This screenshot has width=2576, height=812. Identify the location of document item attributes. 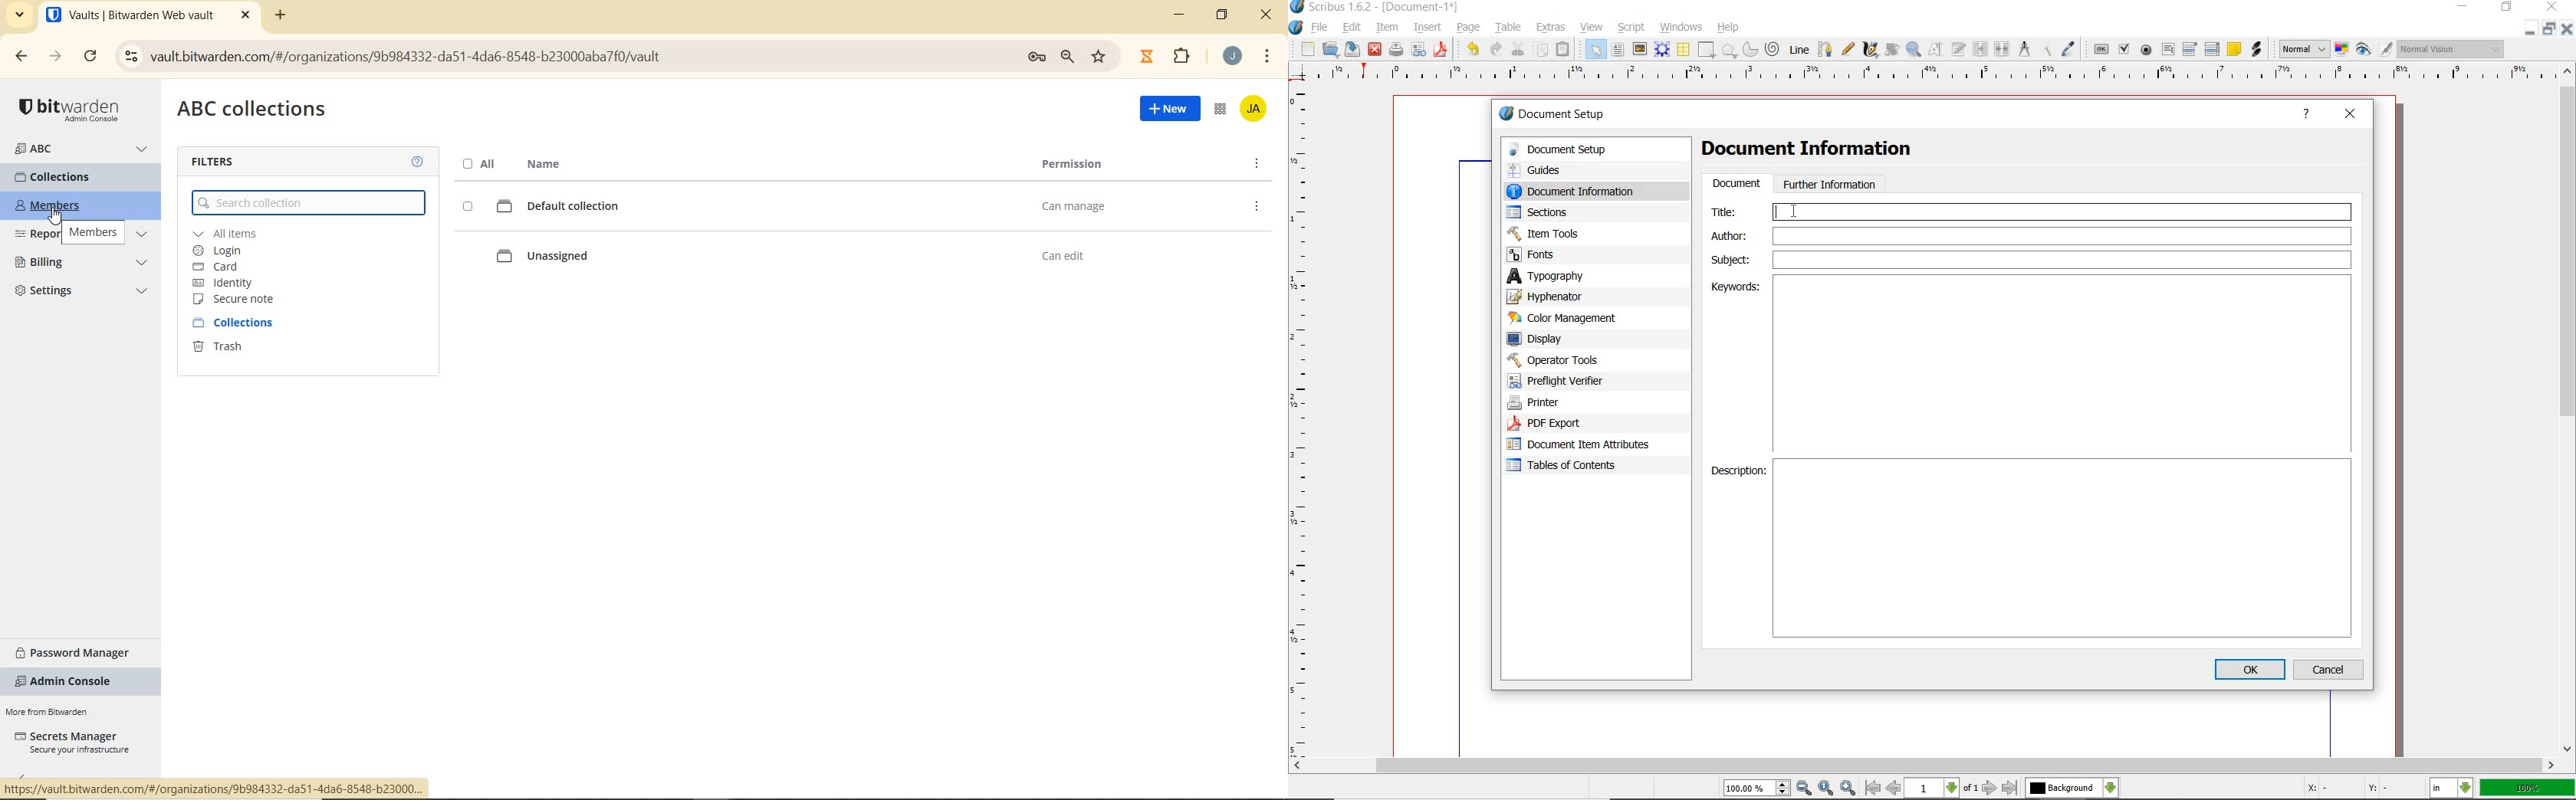
(1584, 446).